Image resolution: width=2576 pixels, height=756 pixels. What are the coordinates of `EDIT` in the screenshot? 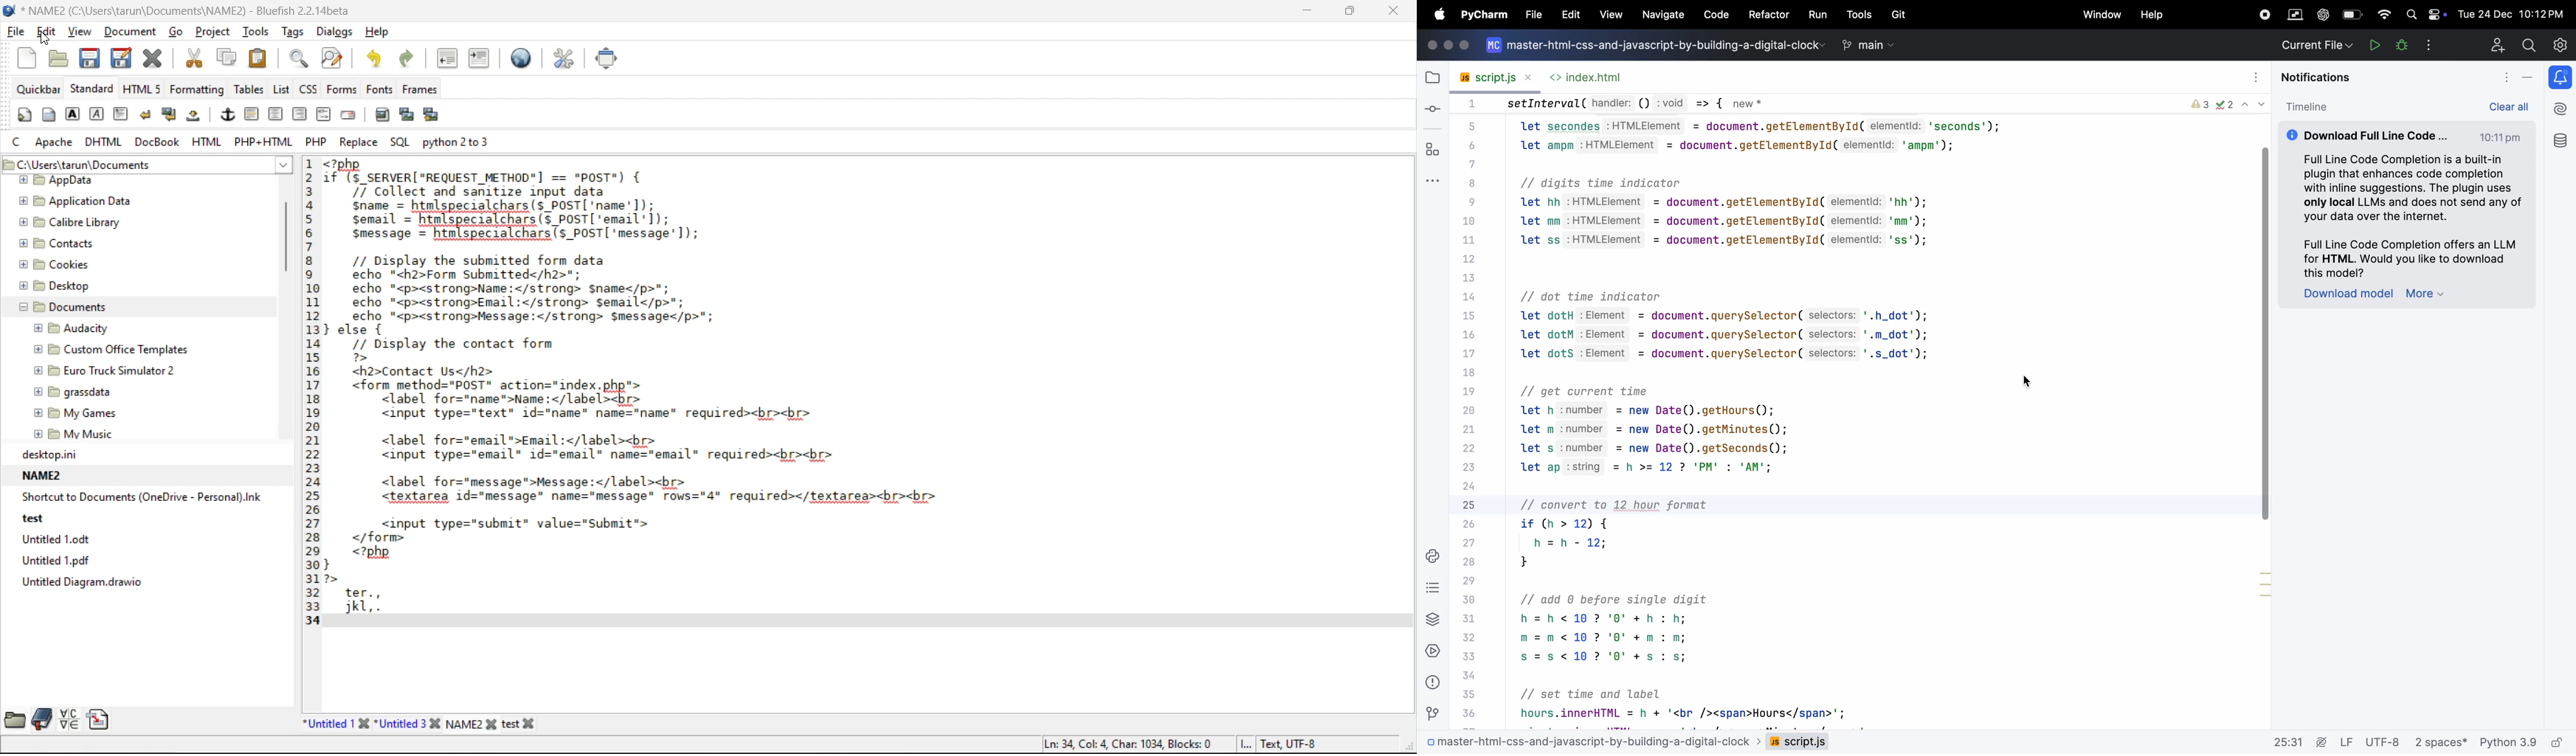 It's located at (1571, 16).